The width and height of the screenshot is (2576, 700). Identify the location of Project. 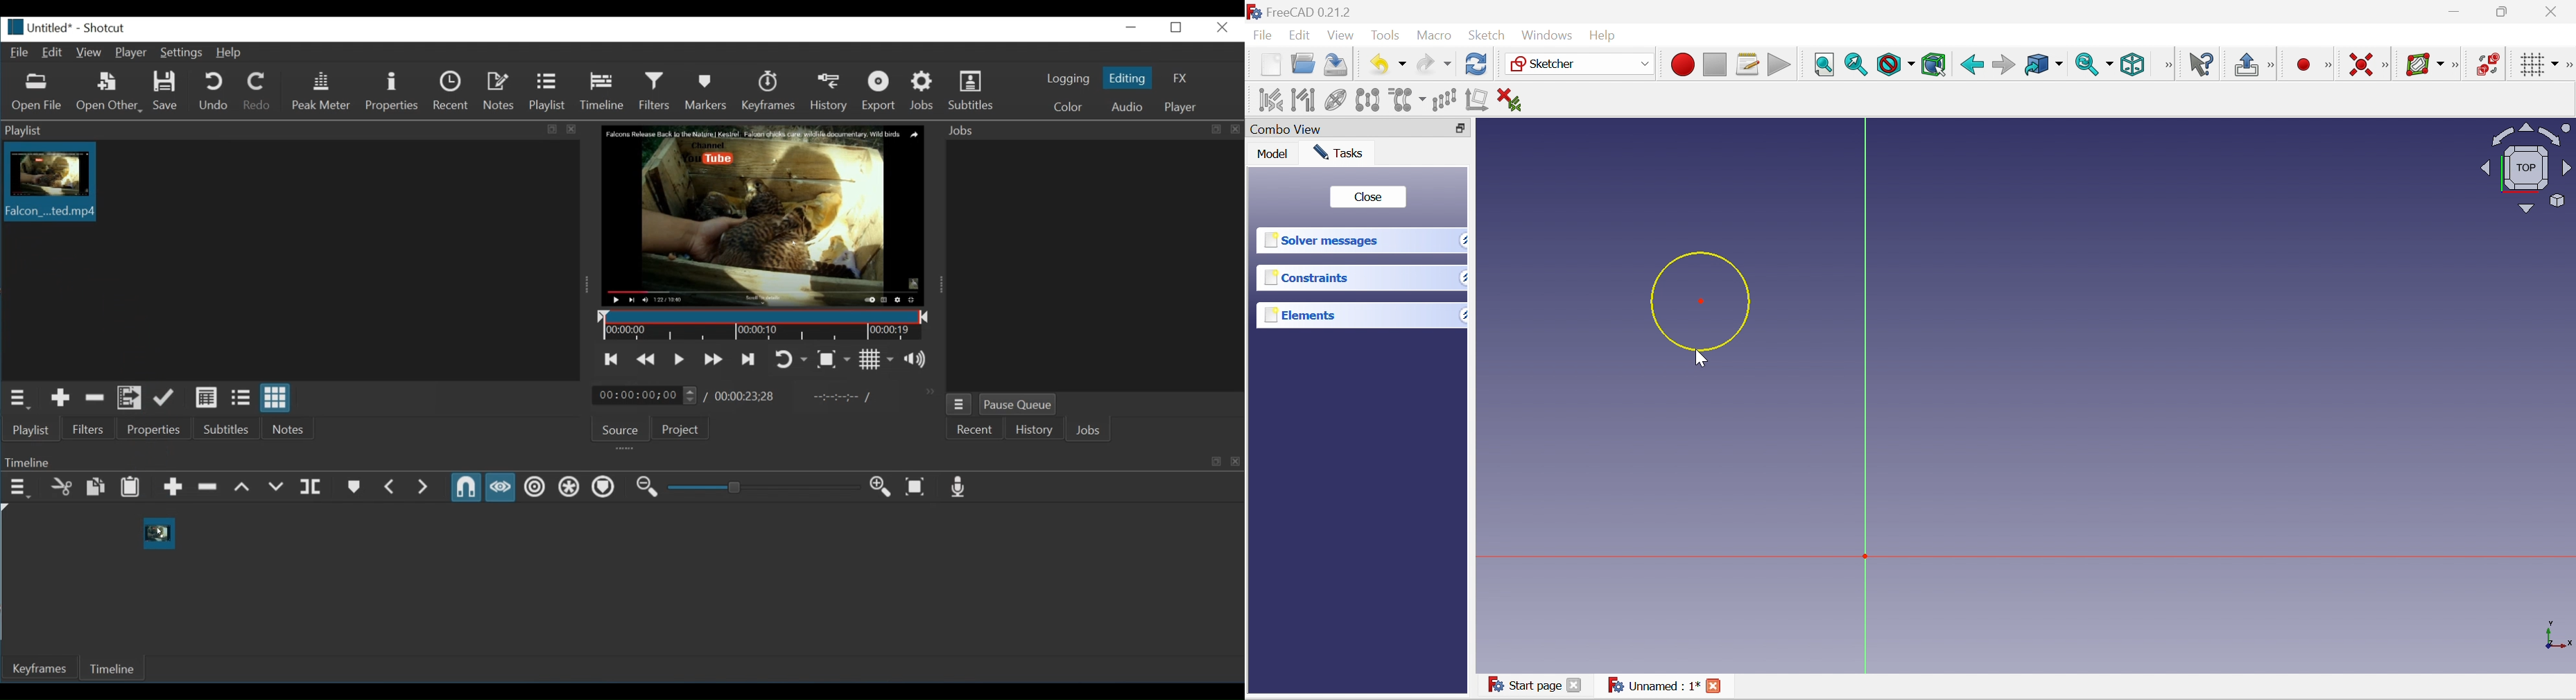
(683, 429).